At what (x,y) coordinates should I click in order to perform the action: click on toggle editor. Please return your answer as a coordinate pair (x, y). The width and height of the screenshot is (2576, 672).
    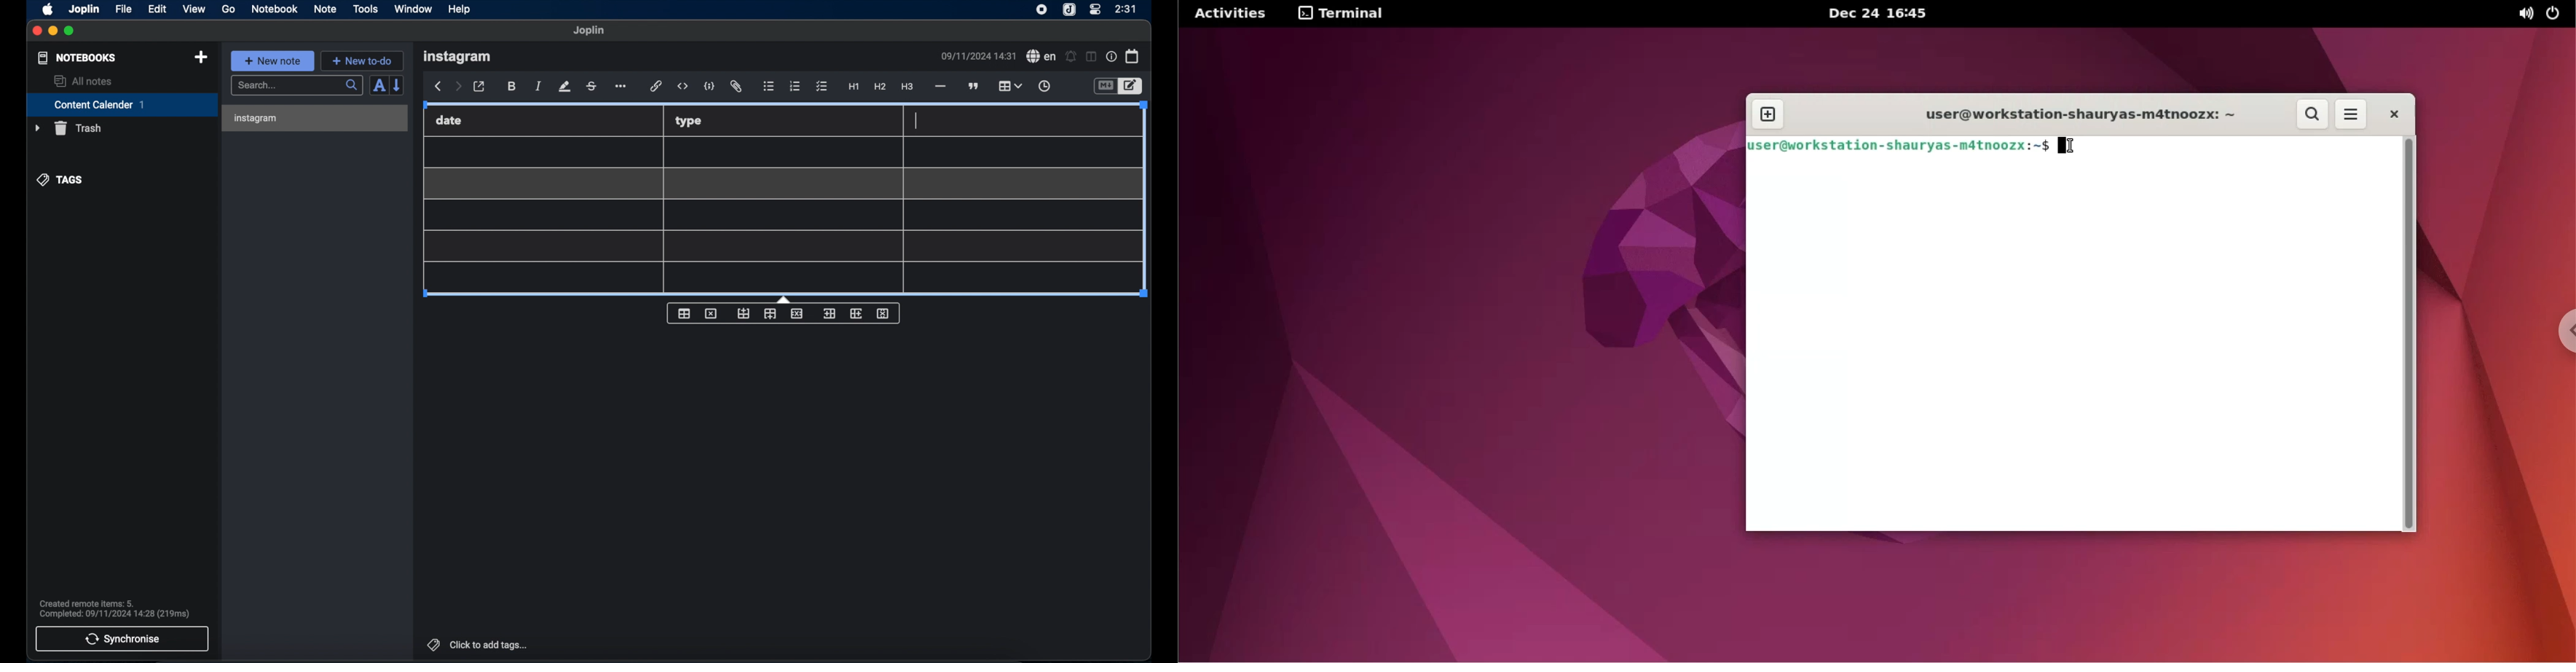
    Looking at the image, I should click on (1105, 85).